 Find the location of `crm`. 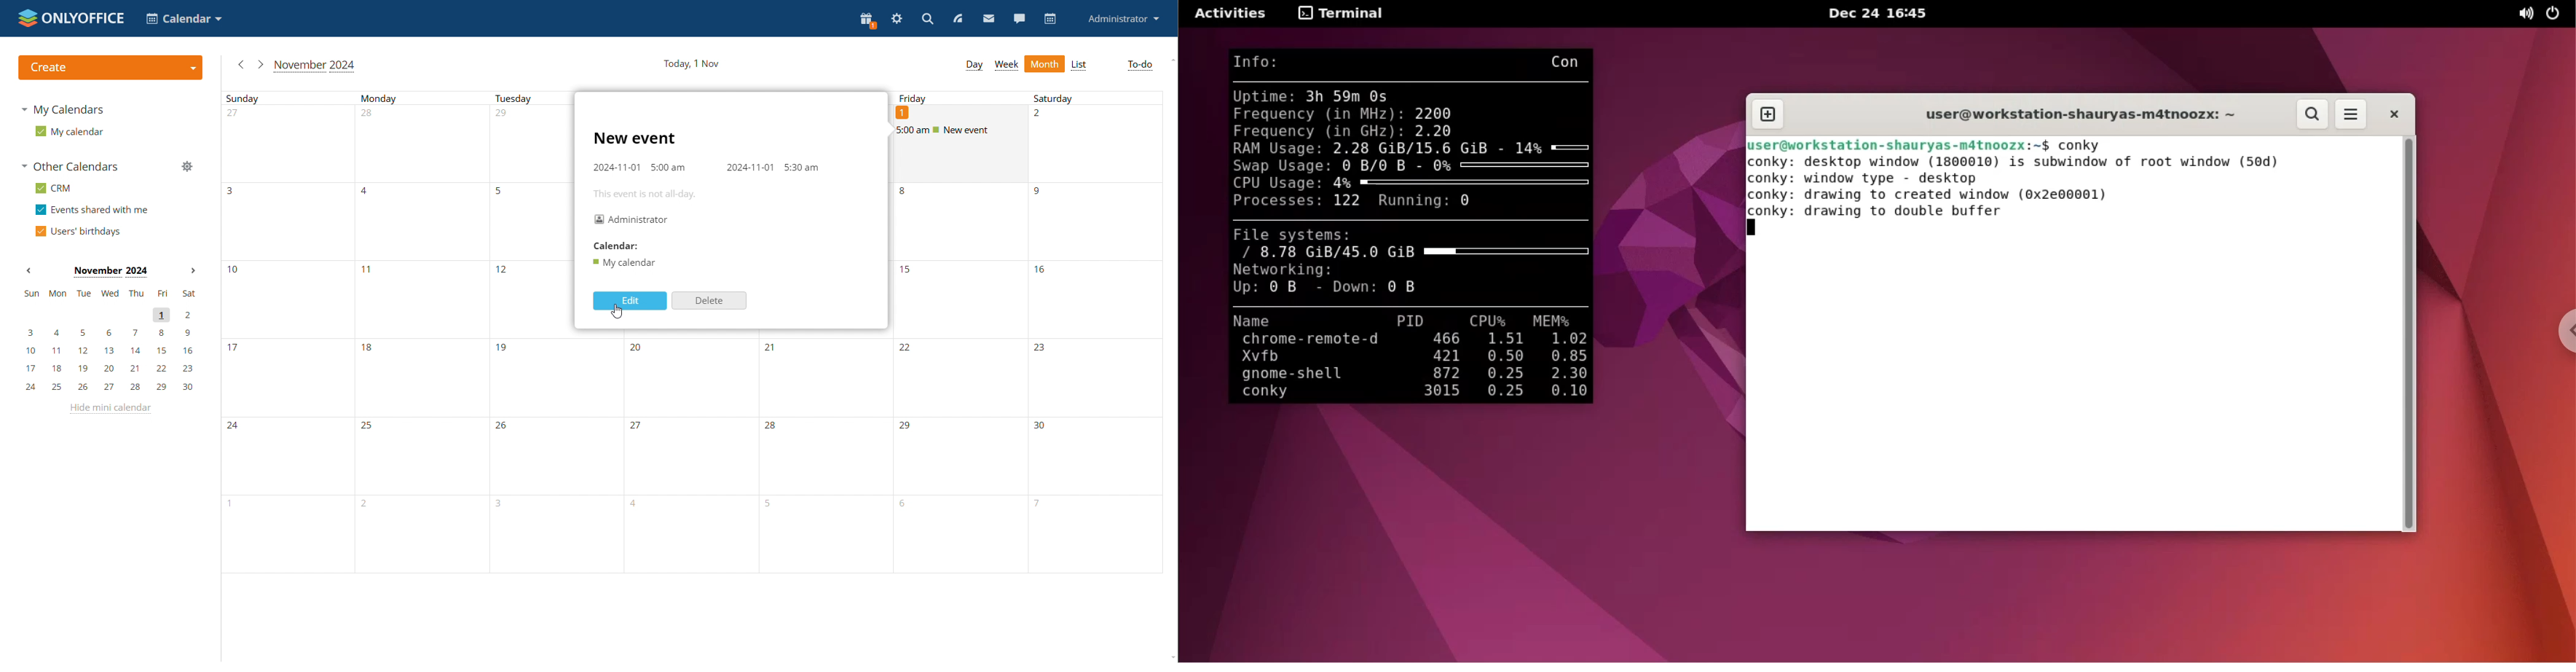

crm is located at coordinates (56, 189).